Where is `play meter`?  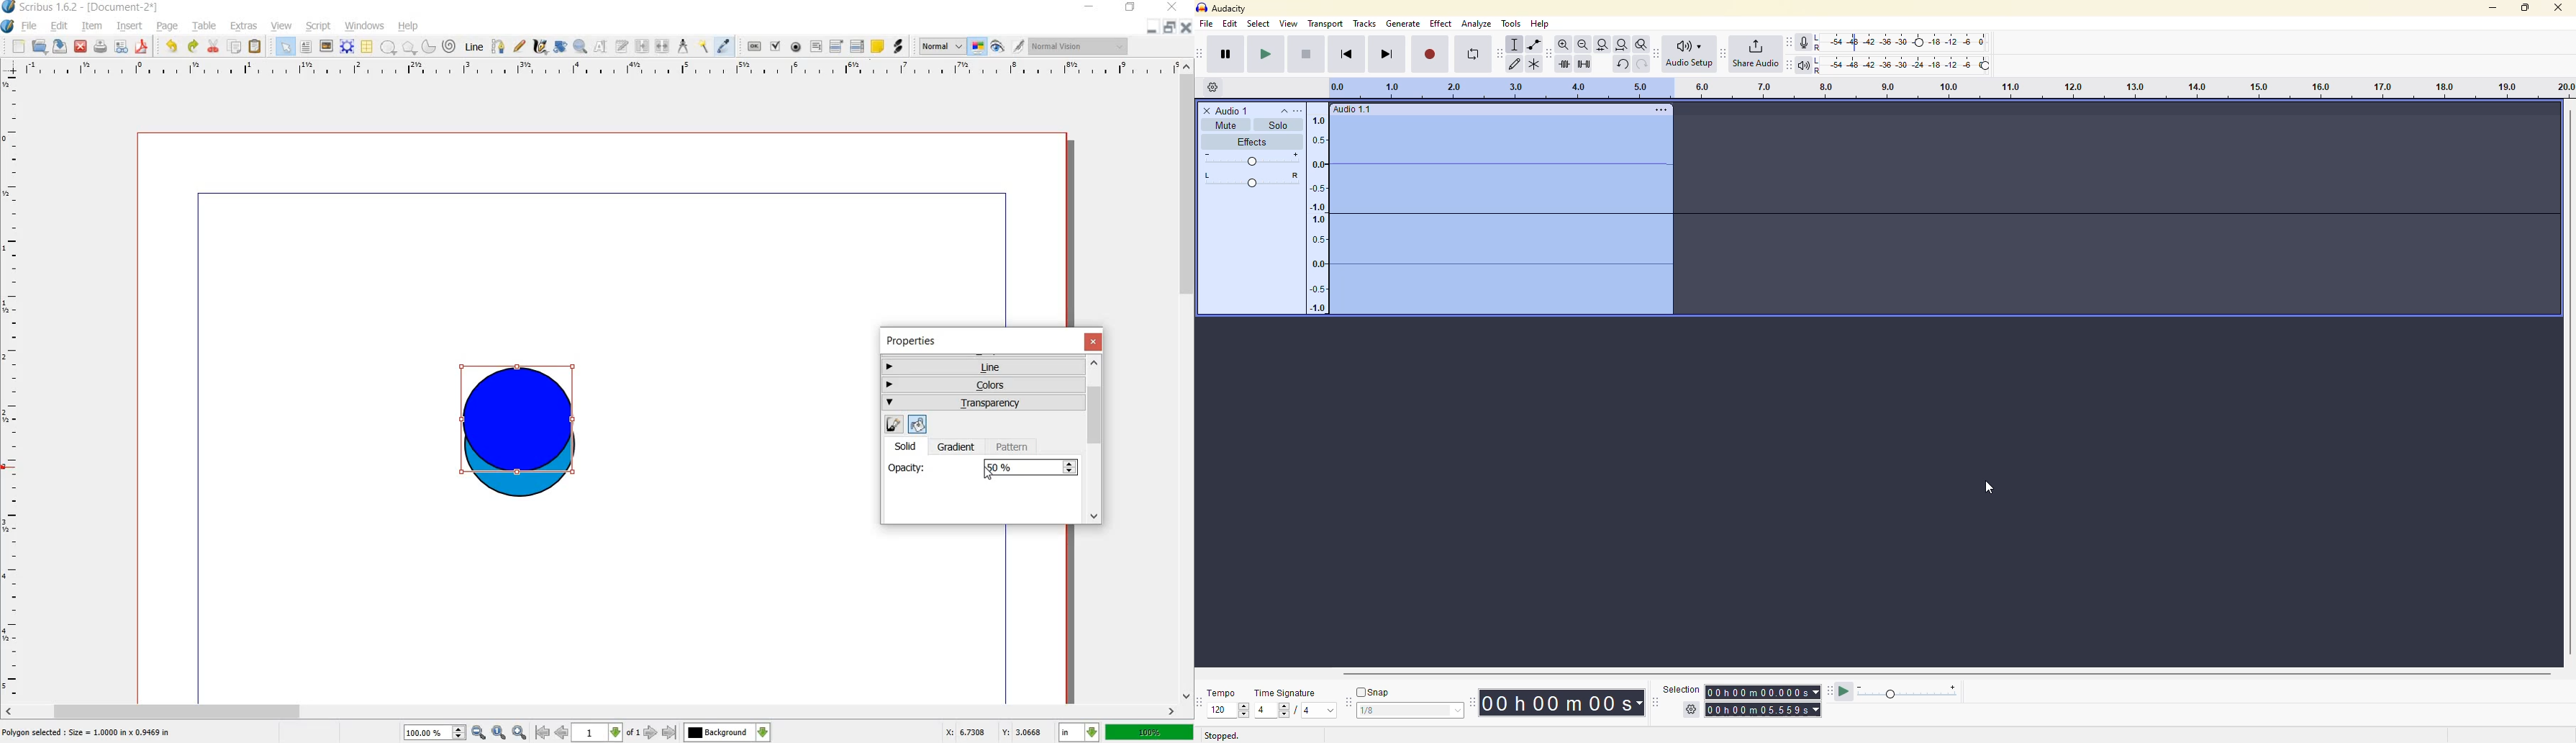 play meter is located at coordinates (1909, 693).